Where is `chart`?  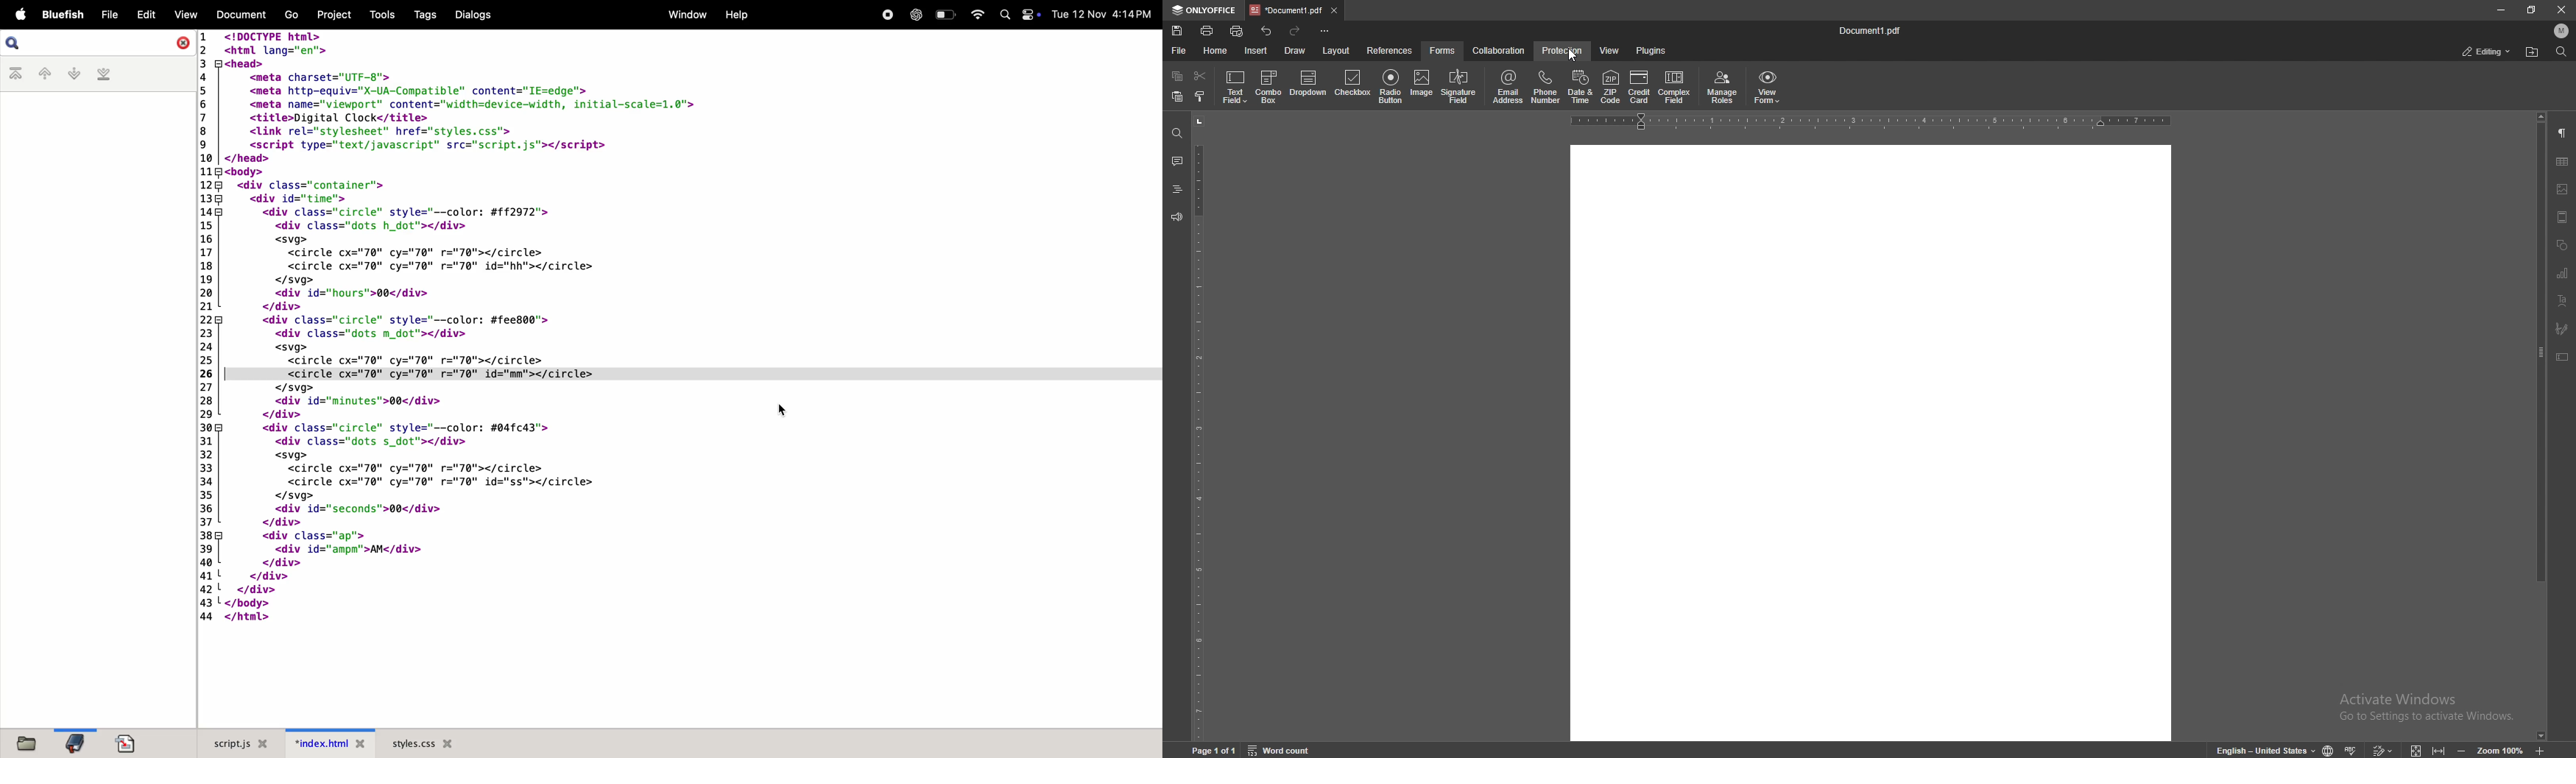 chart is located at coordinates (2563, 274).